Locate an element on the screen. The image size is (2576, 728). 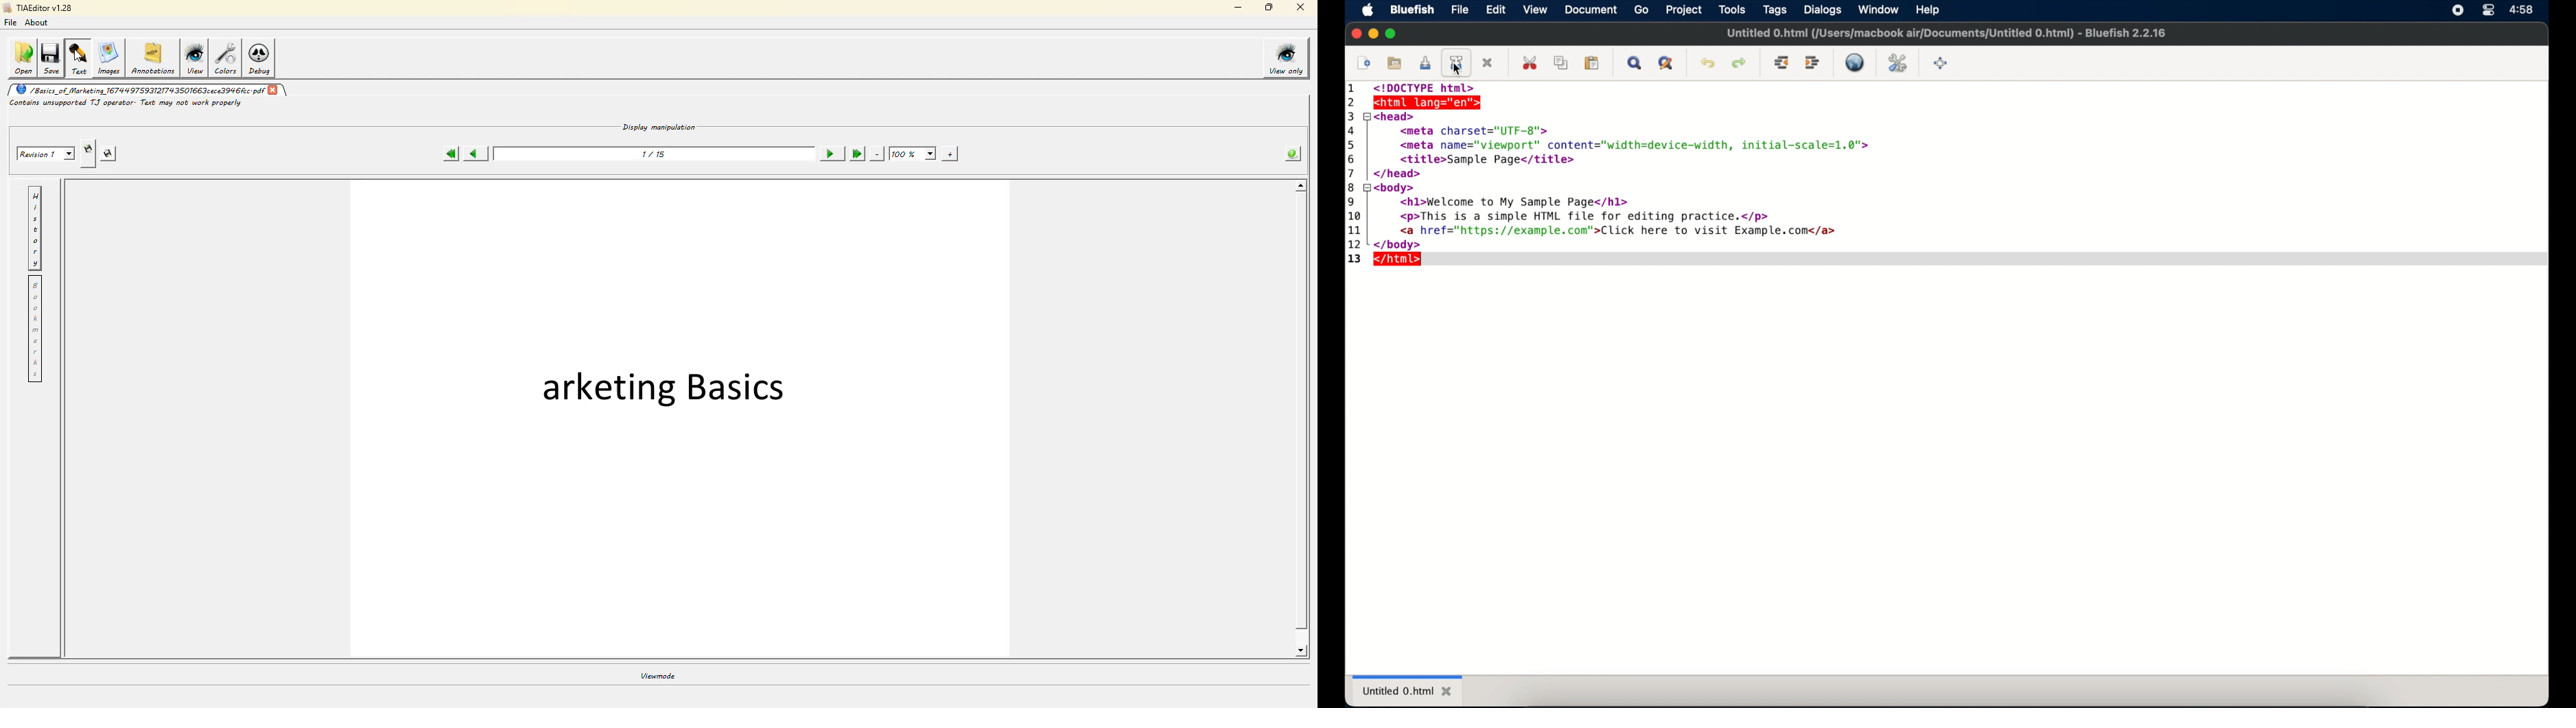
minimize is located at coordinates (1373, 33).